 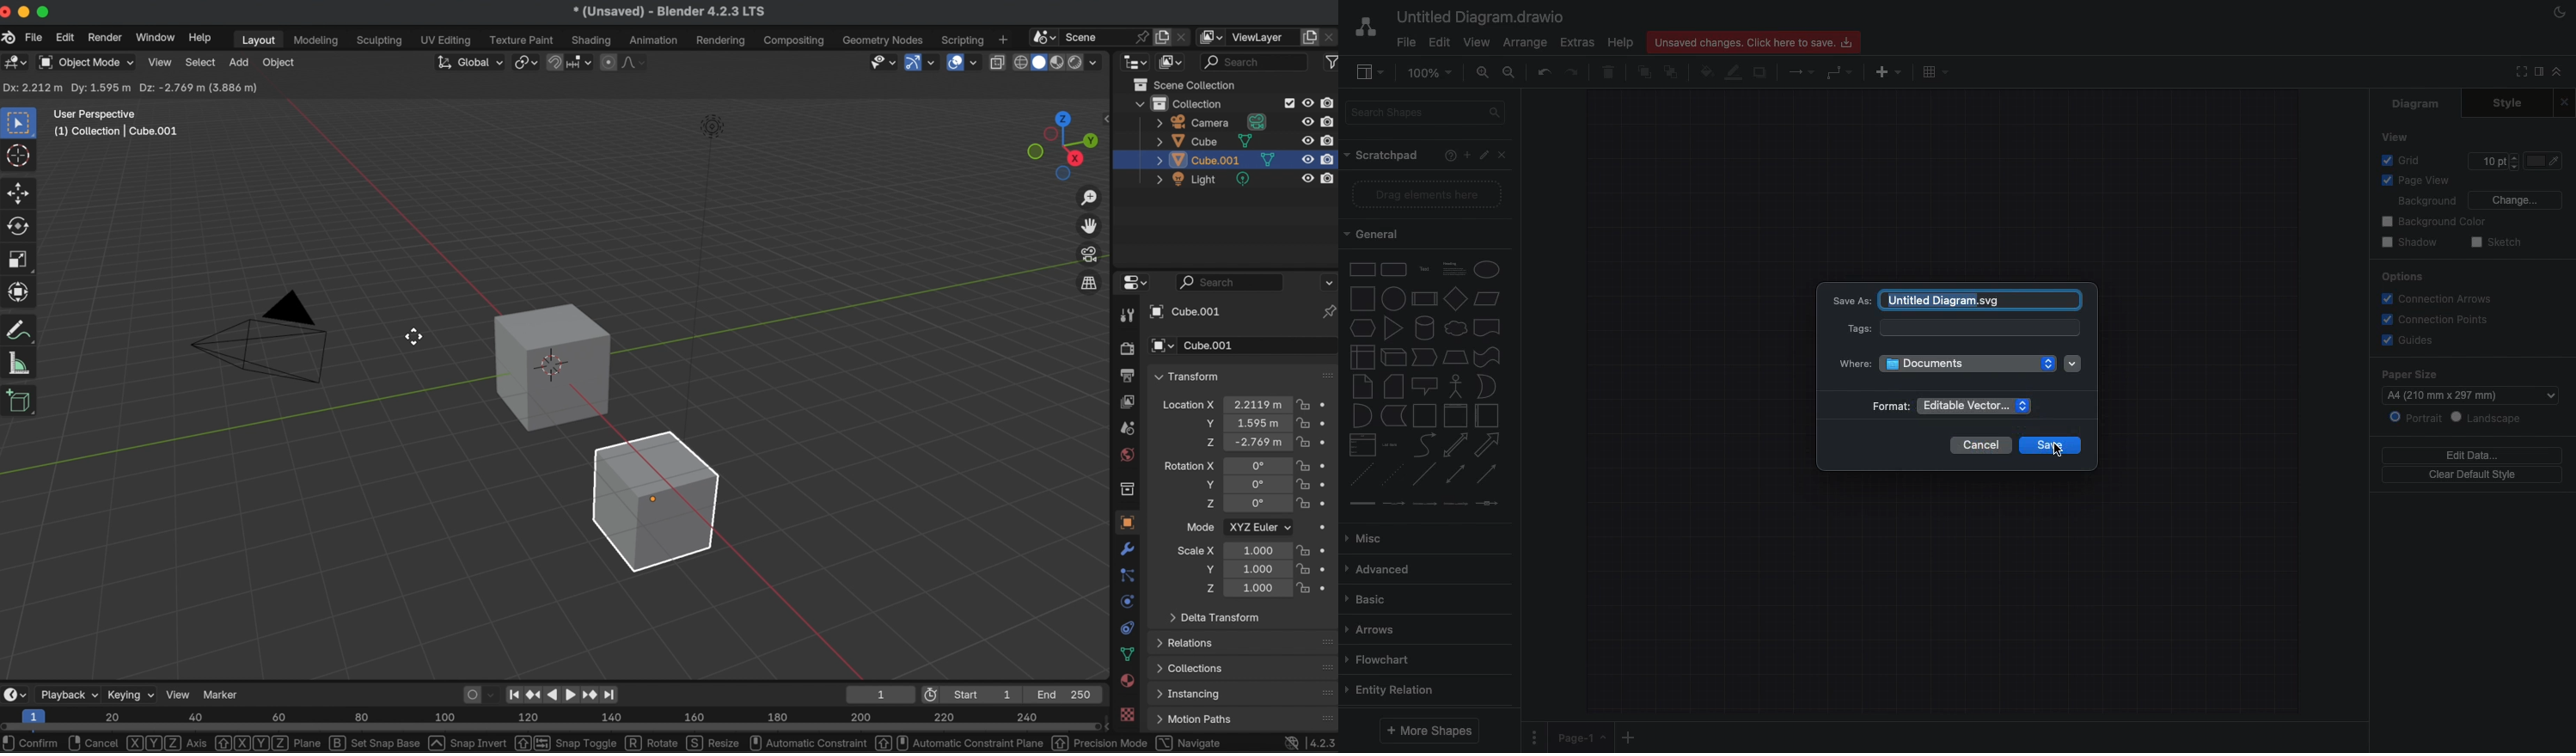 What do you see at coordinates (2537, 73) in the screenshot?
I see `Sidebar` at bounding box center [2537, 73].